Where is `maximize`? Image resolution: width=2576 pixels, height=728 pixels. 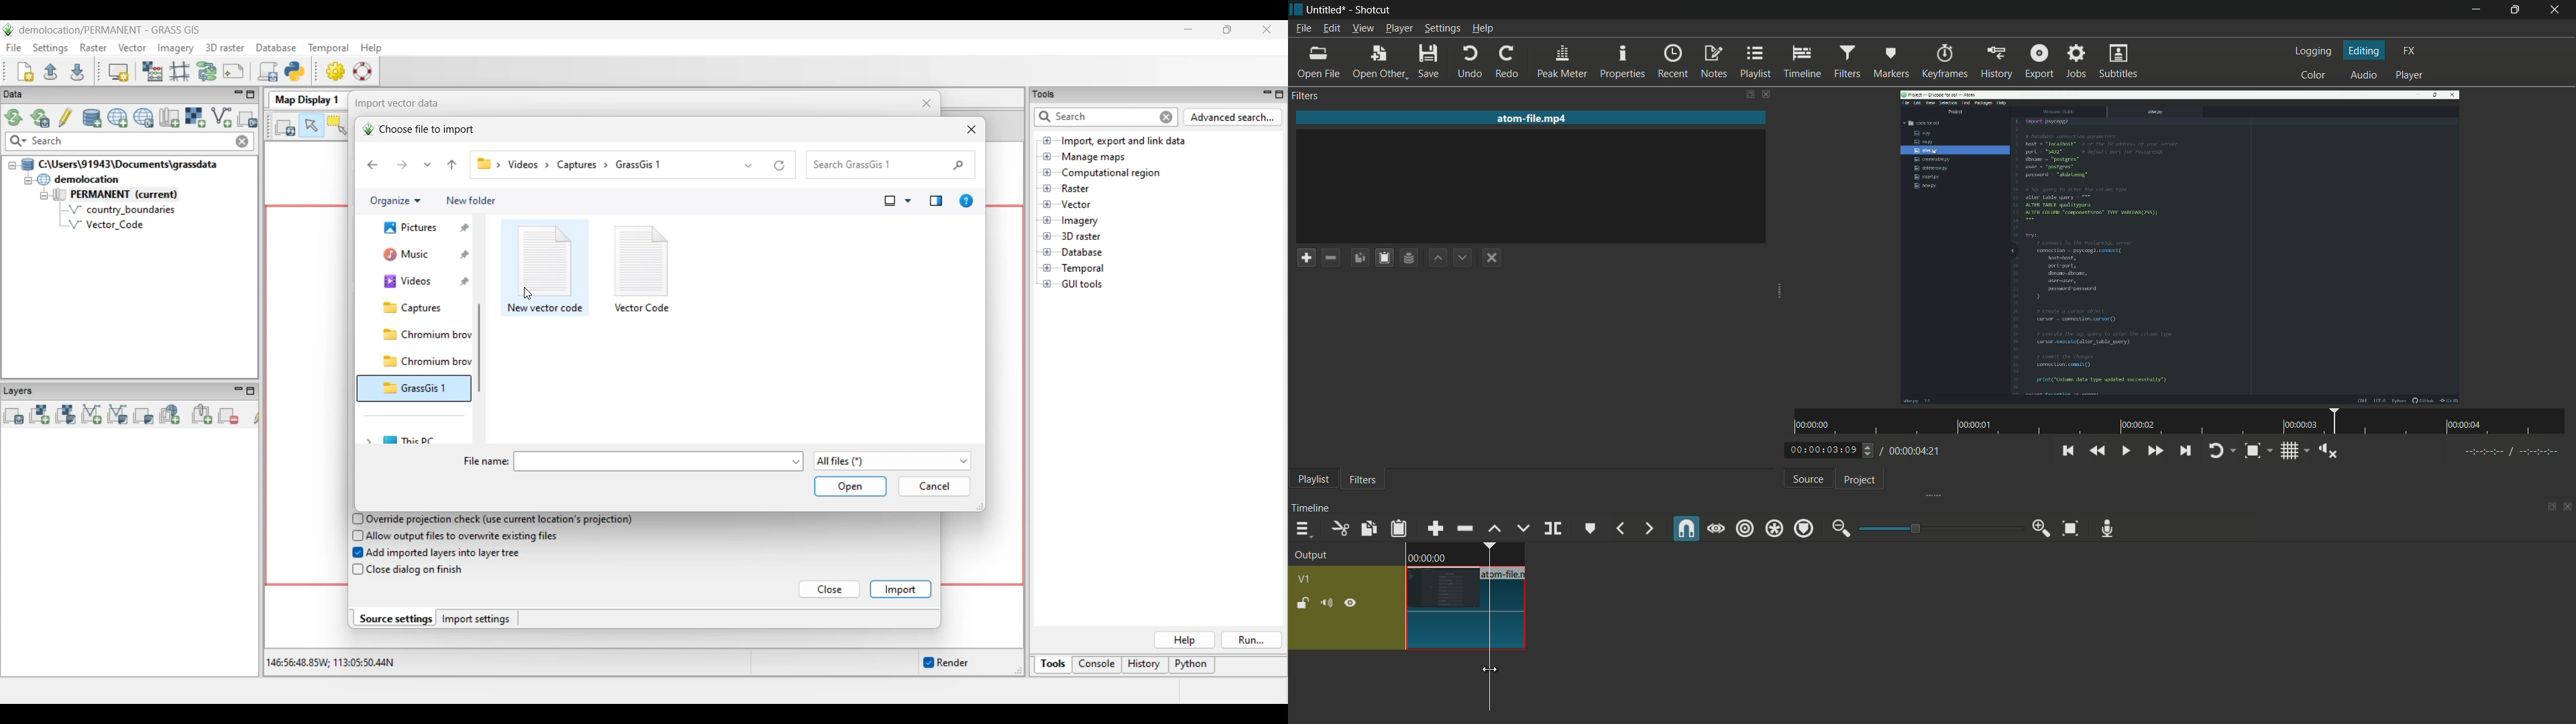 maximize is located at coordinates (2517, 10).